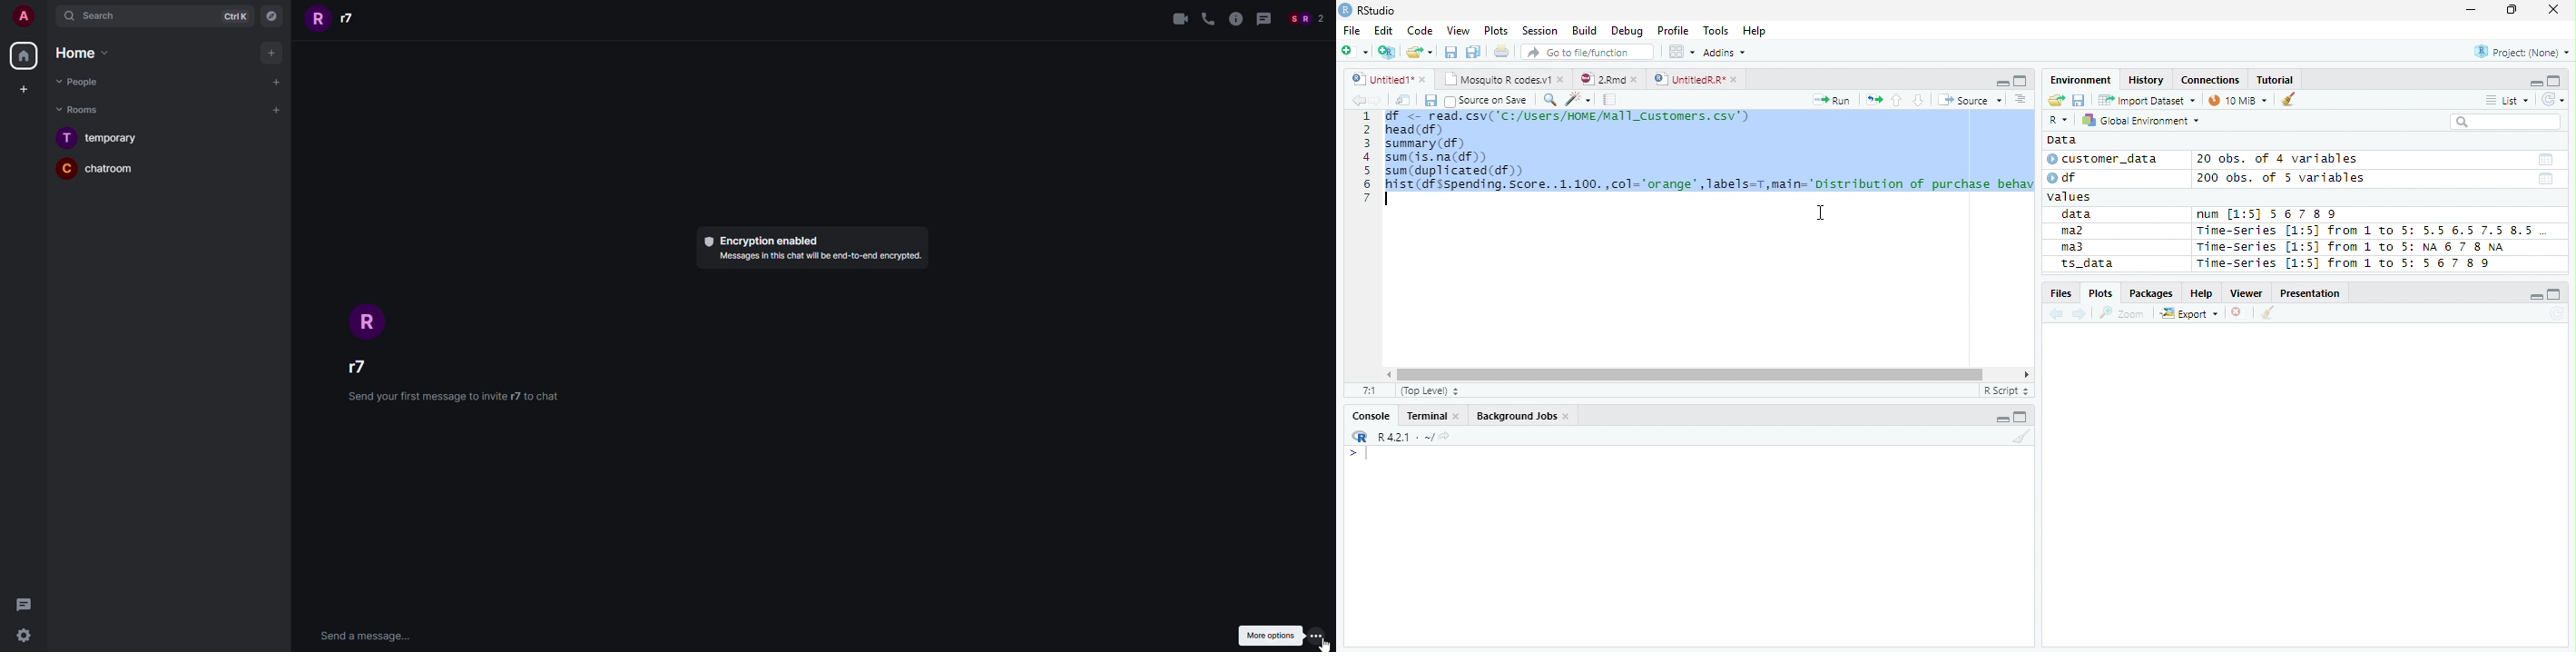 The width and height of the screenshot is (2576, 672). I want to click on Plots, so click(1496, 31).